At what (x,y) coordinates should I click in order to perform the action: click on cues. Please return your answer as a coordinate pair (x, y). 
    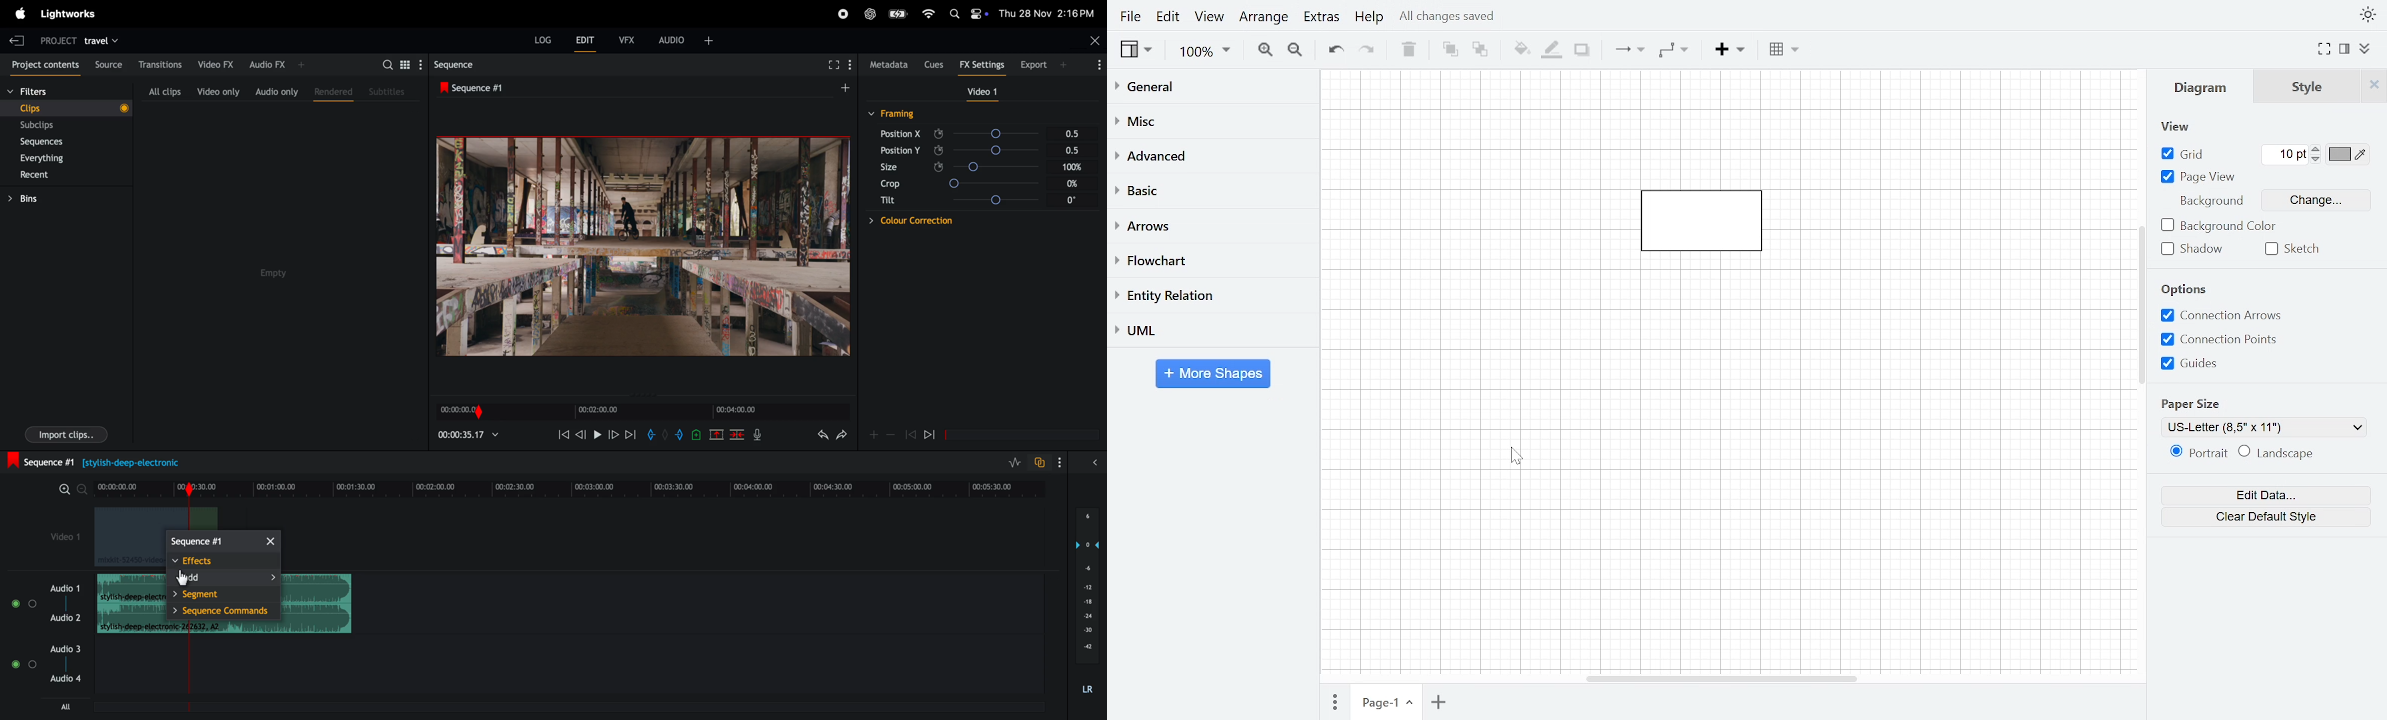
    Looking at the image, I should click on (934, 63).